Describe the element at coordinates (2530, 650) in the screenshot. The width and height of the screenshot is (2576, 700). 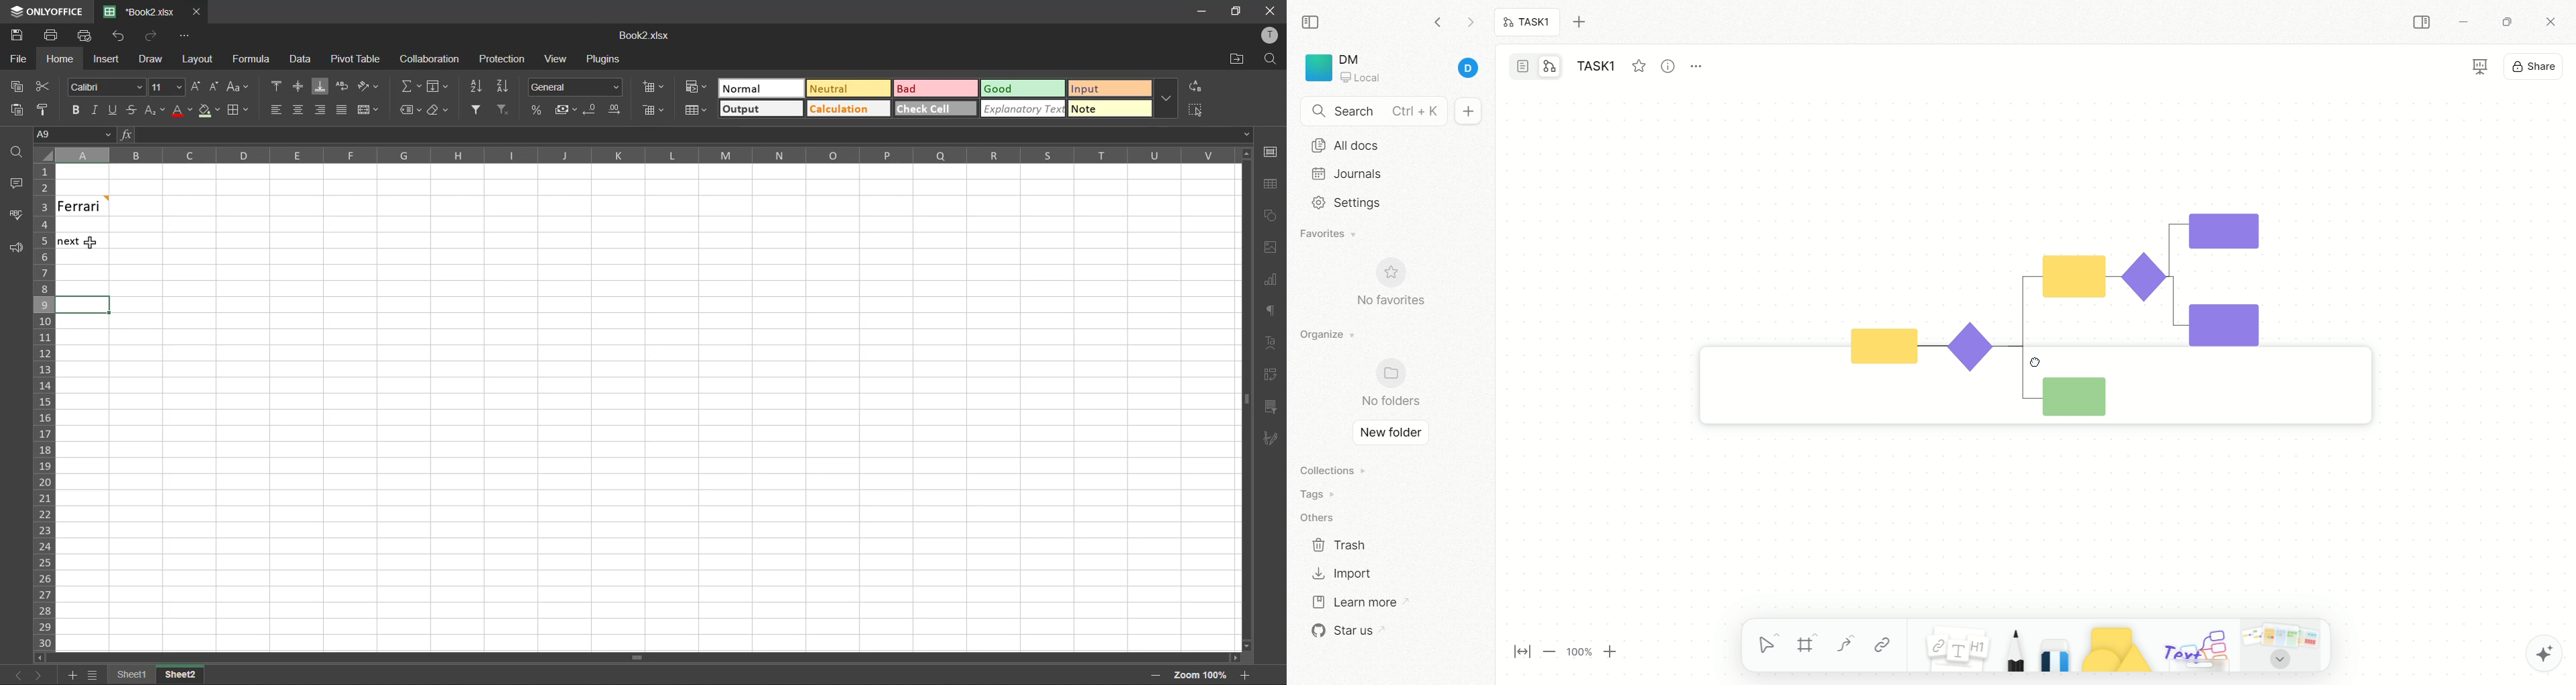
I see `AFFiNE AI` at that location.